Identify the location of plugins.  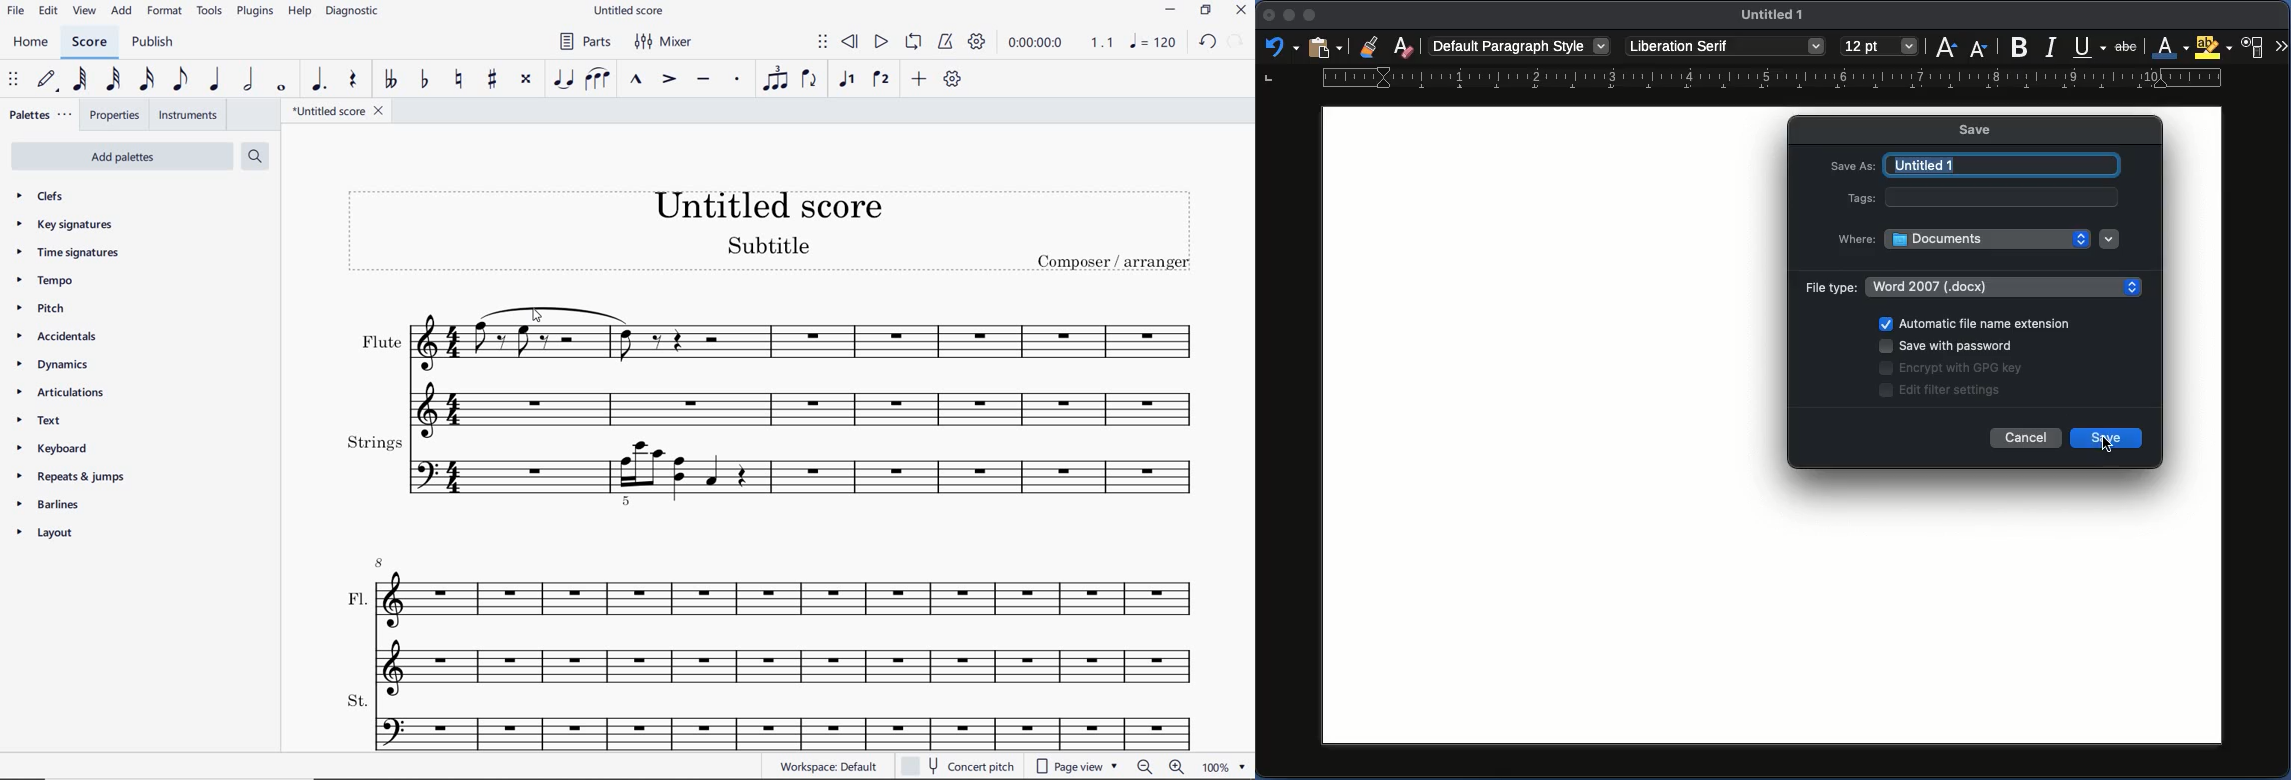
(253, 11).